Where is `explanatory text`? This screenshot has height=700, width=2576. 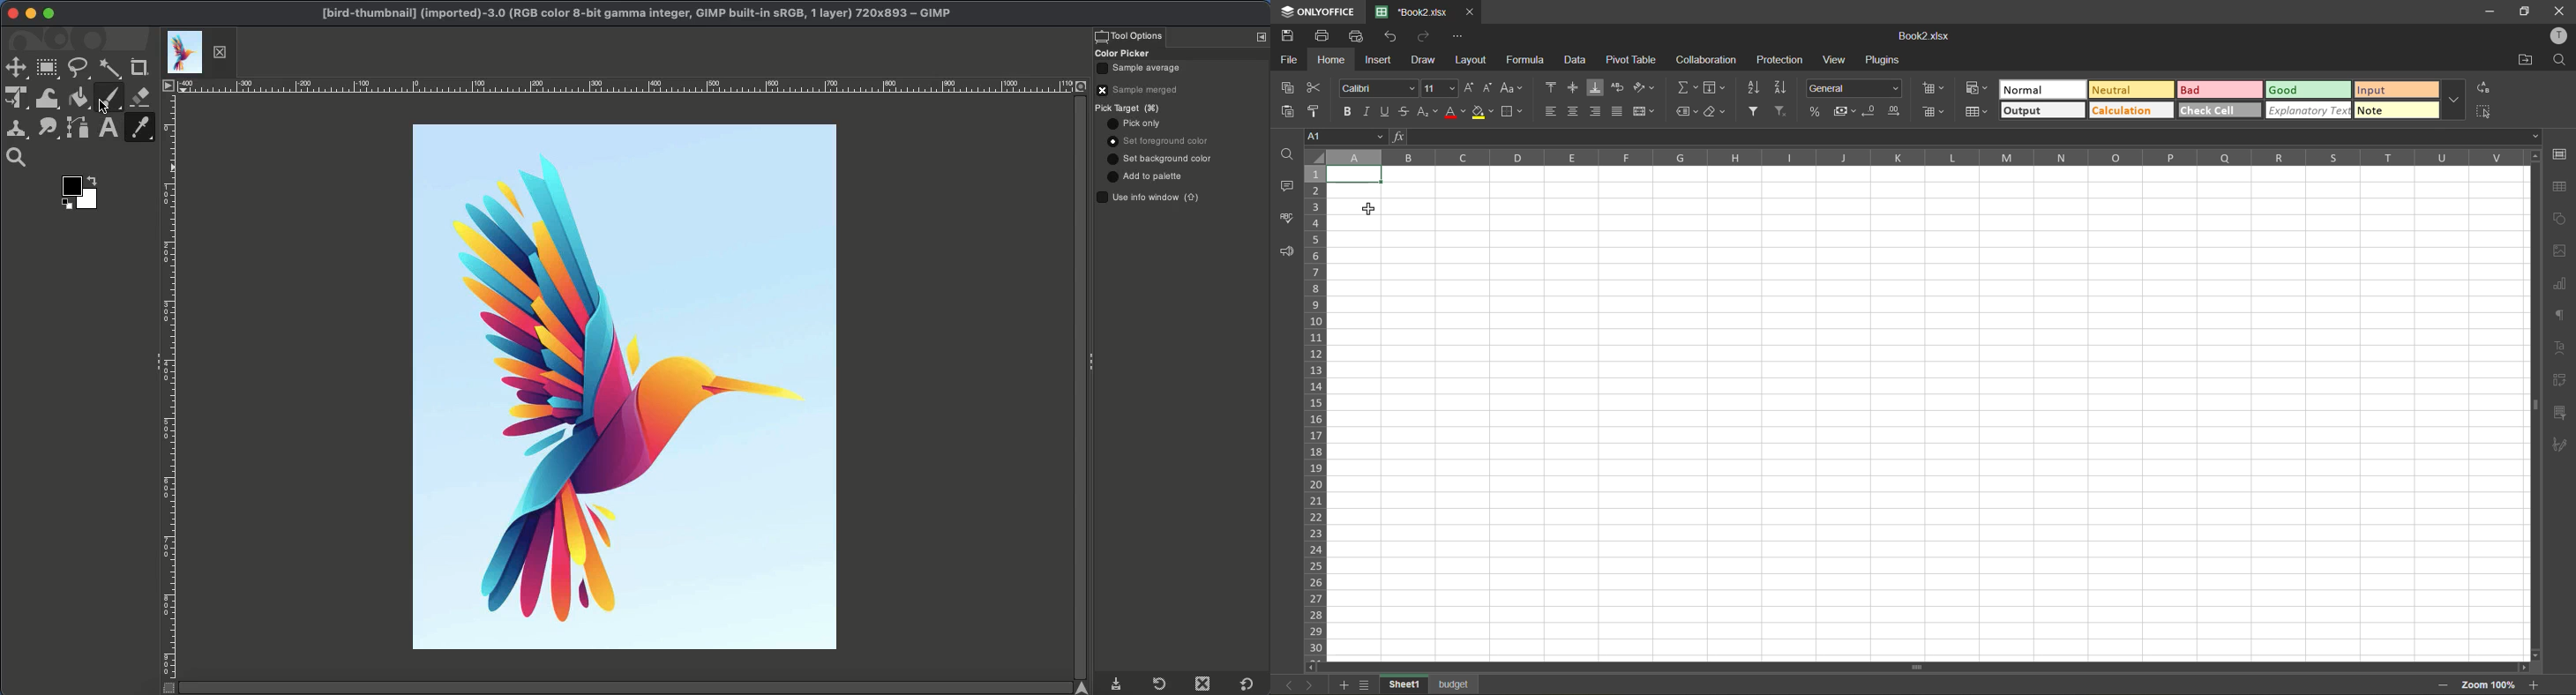 explanatory text is located at coordinates (2308, 112).